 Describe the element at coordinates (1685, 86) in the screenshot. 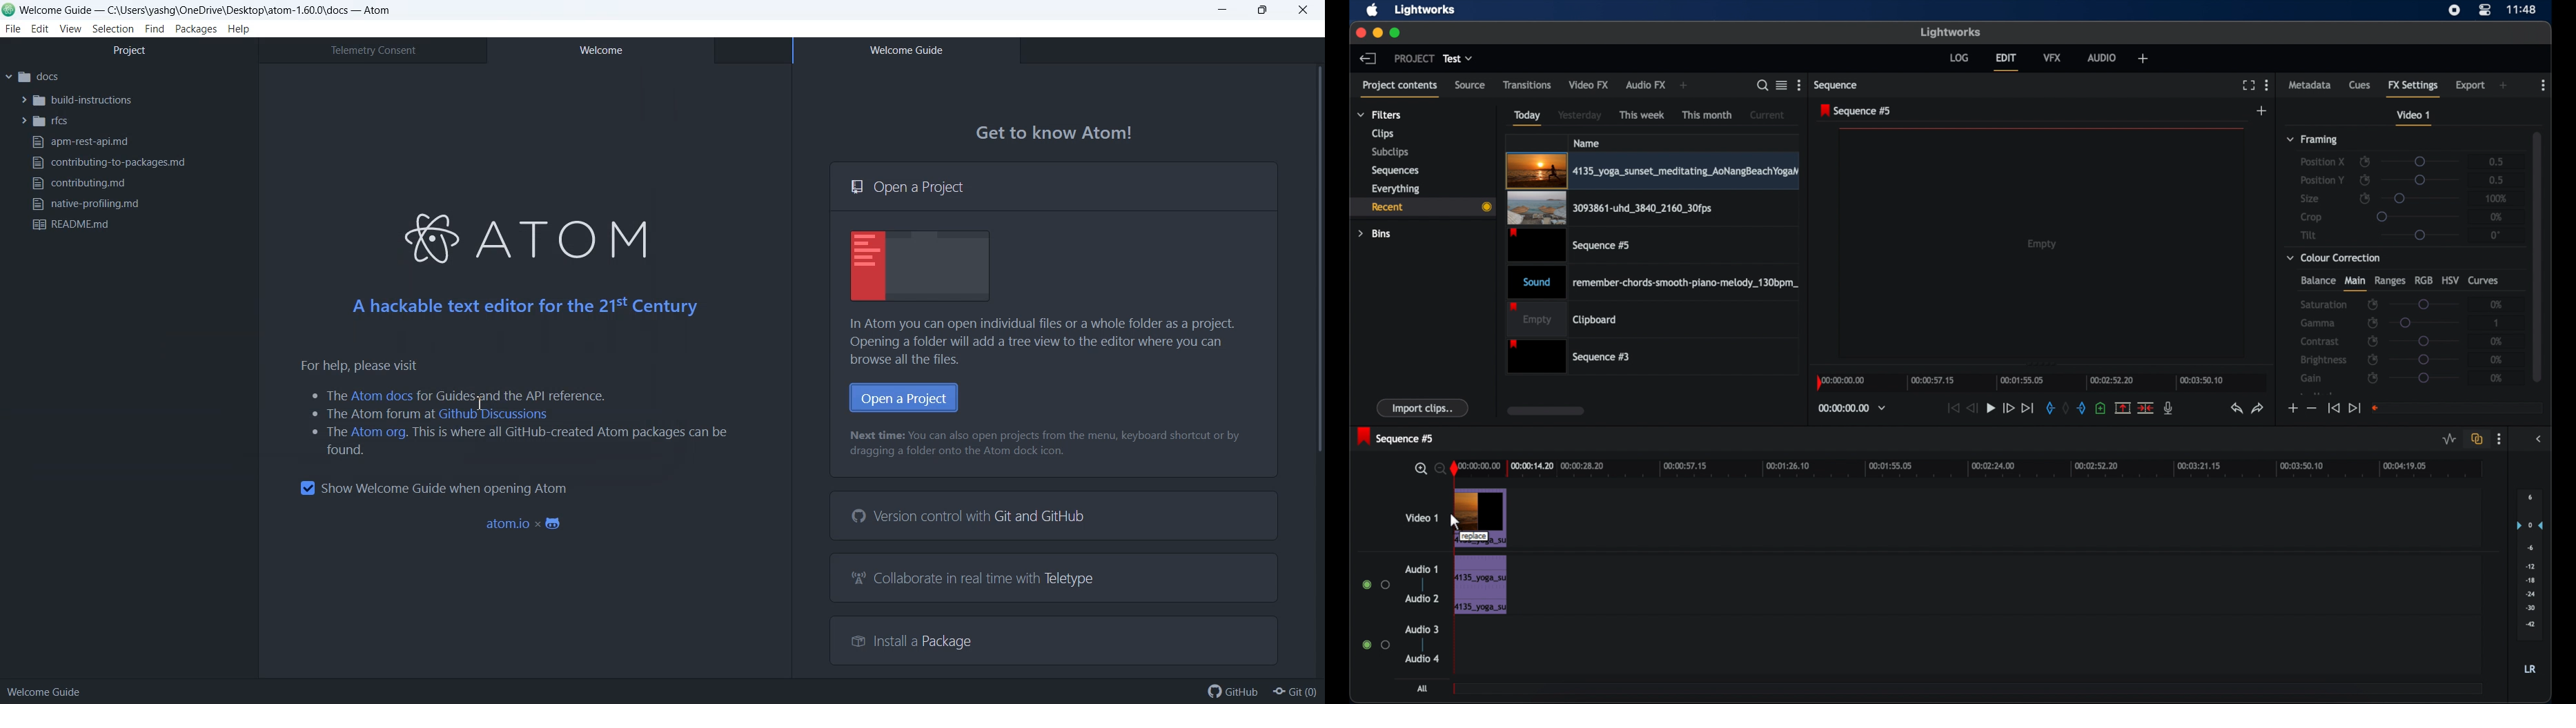

I see `add` at that location.